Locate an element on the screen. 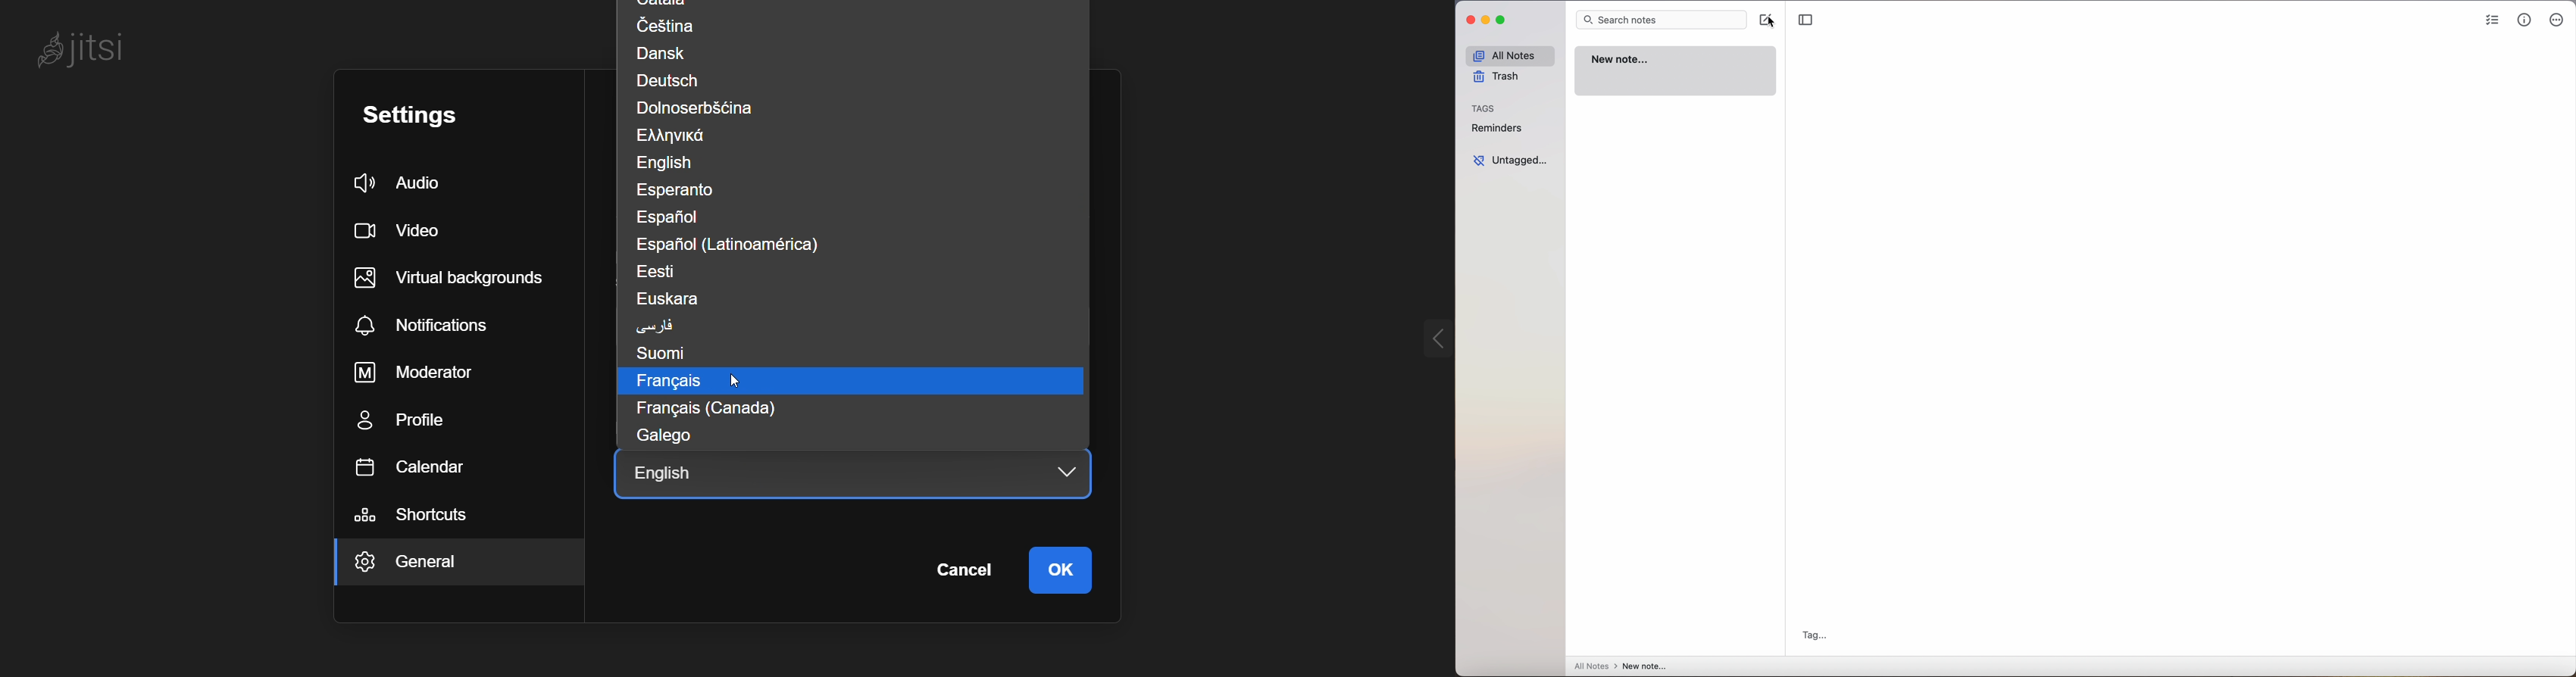 The width and height of the screenshot is (2576, 700). Dansk is located at coordinates (664, 51).